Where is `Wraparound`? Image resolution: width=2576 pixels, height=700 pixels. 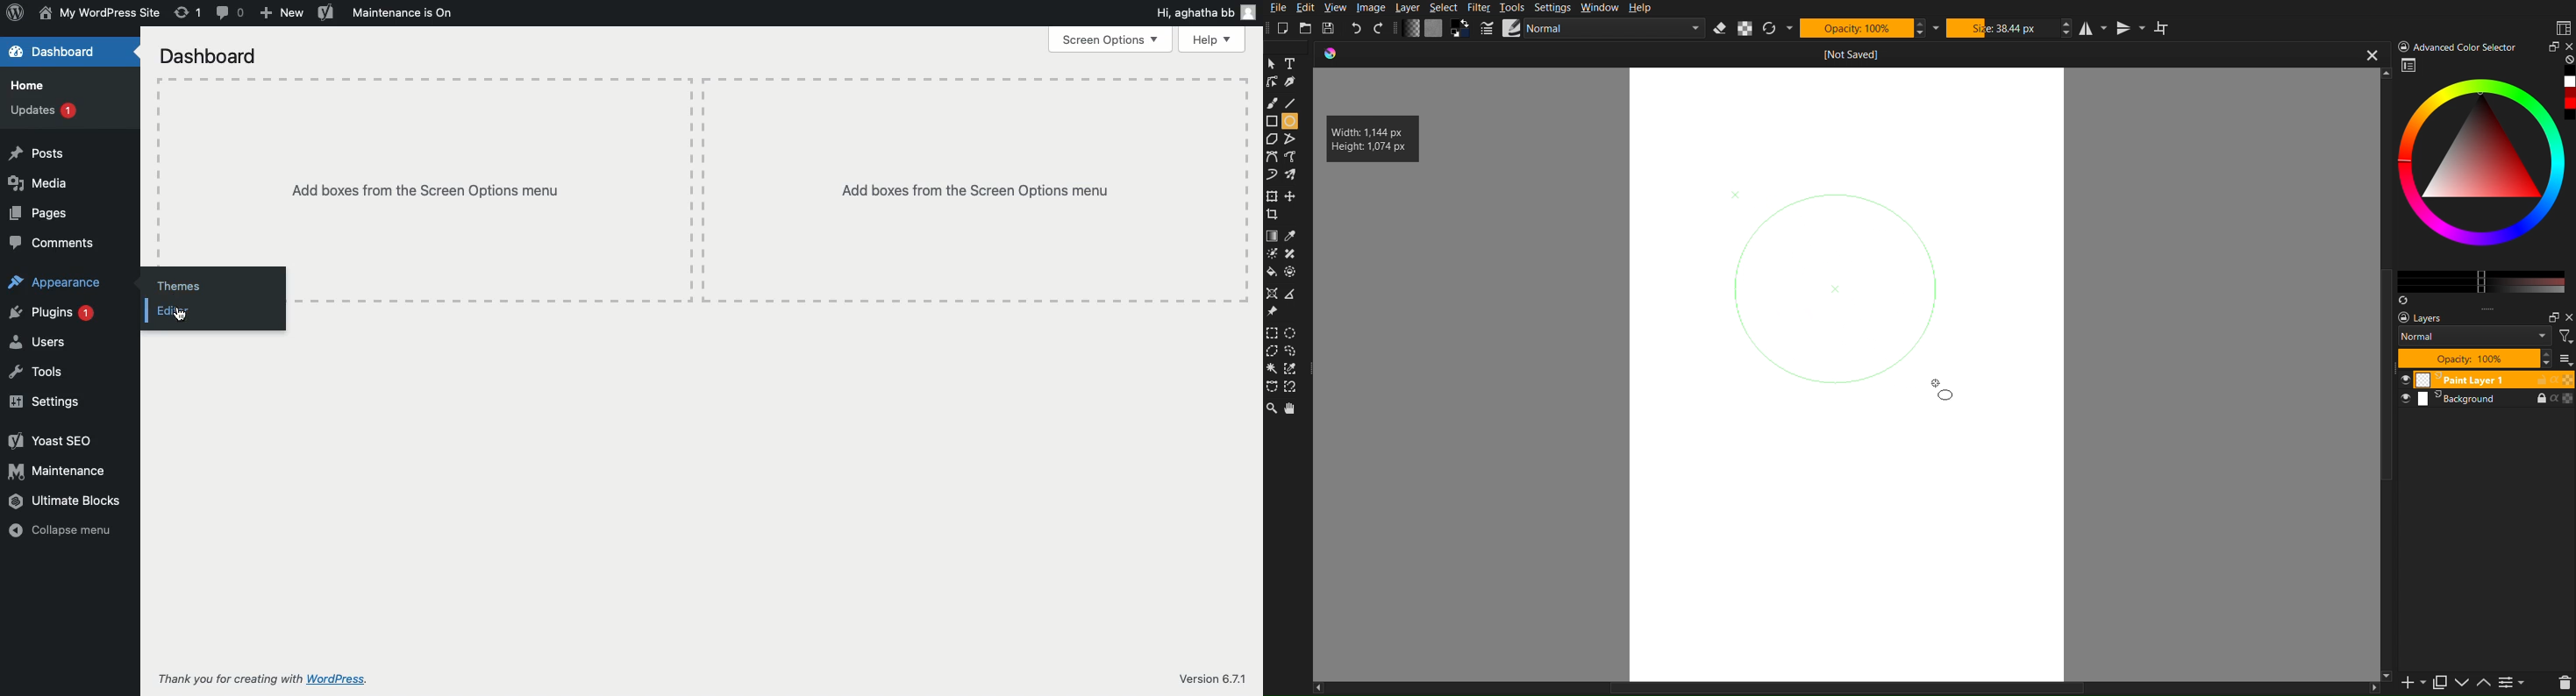 Wraparound is located at coordinates (2167, 27).